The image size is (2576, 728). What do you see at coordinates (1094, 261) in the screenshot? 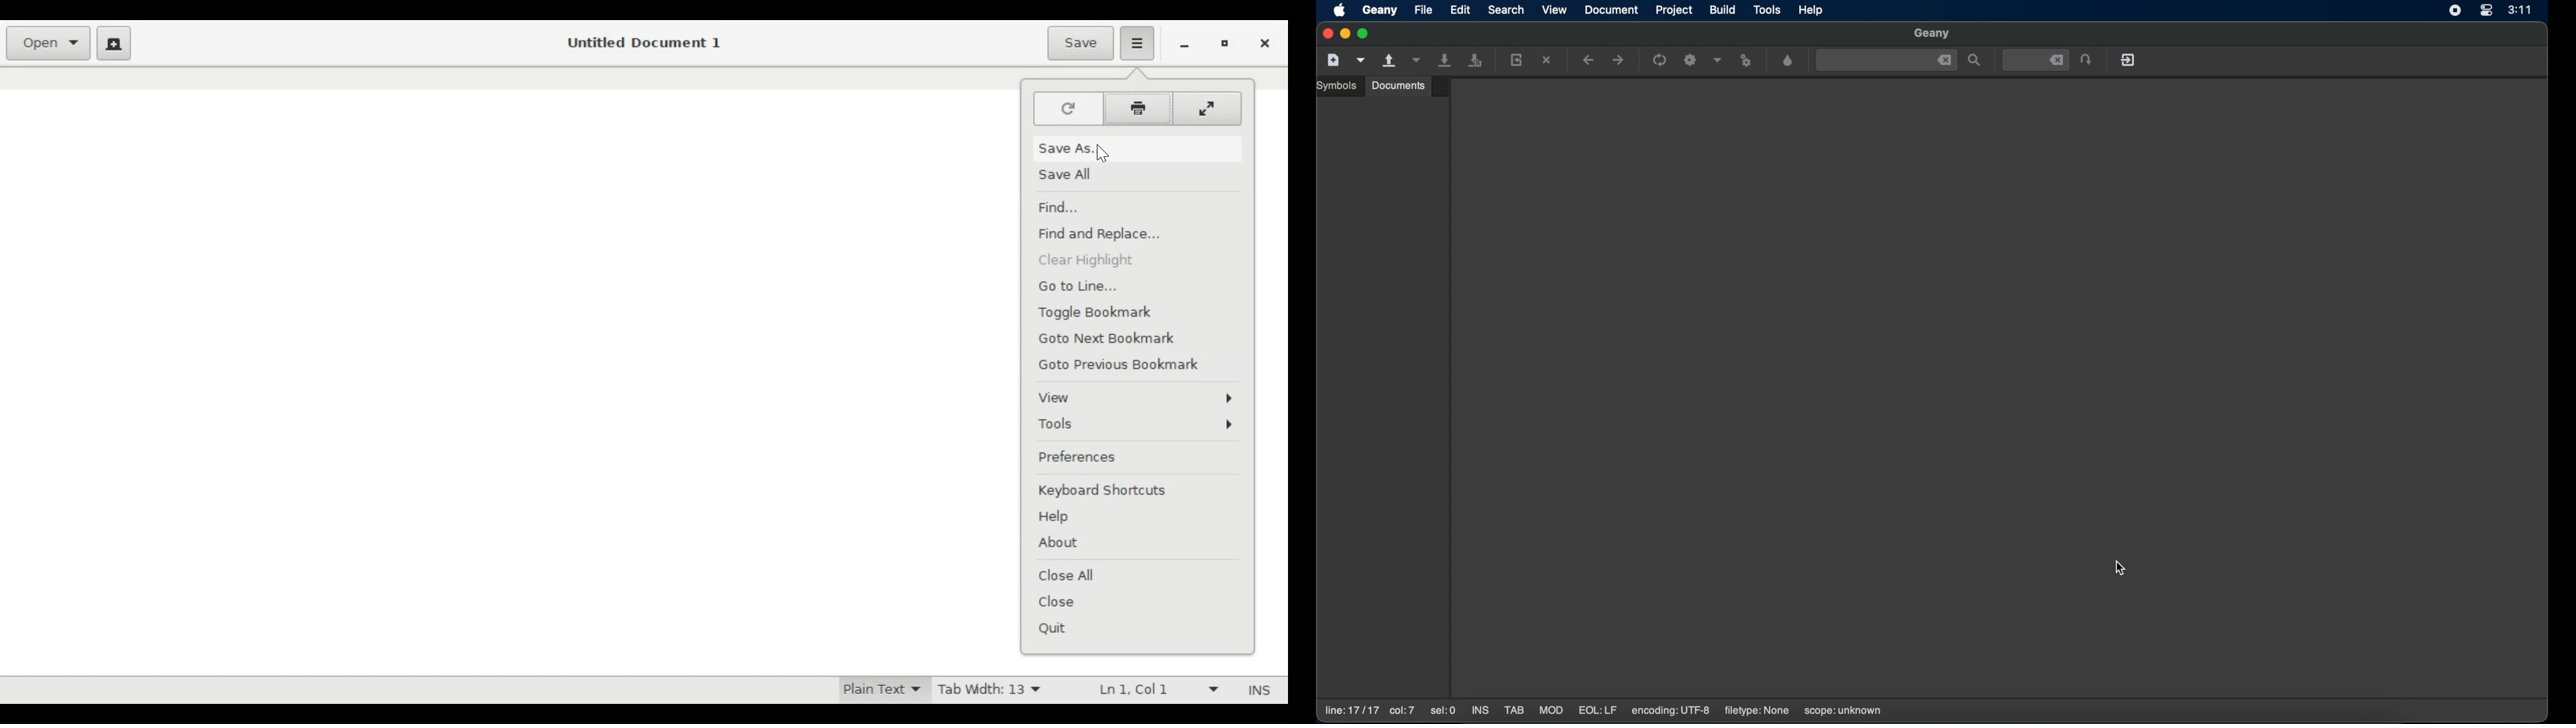
I see `Clear Highlight` at bounding box center [1094, 261].